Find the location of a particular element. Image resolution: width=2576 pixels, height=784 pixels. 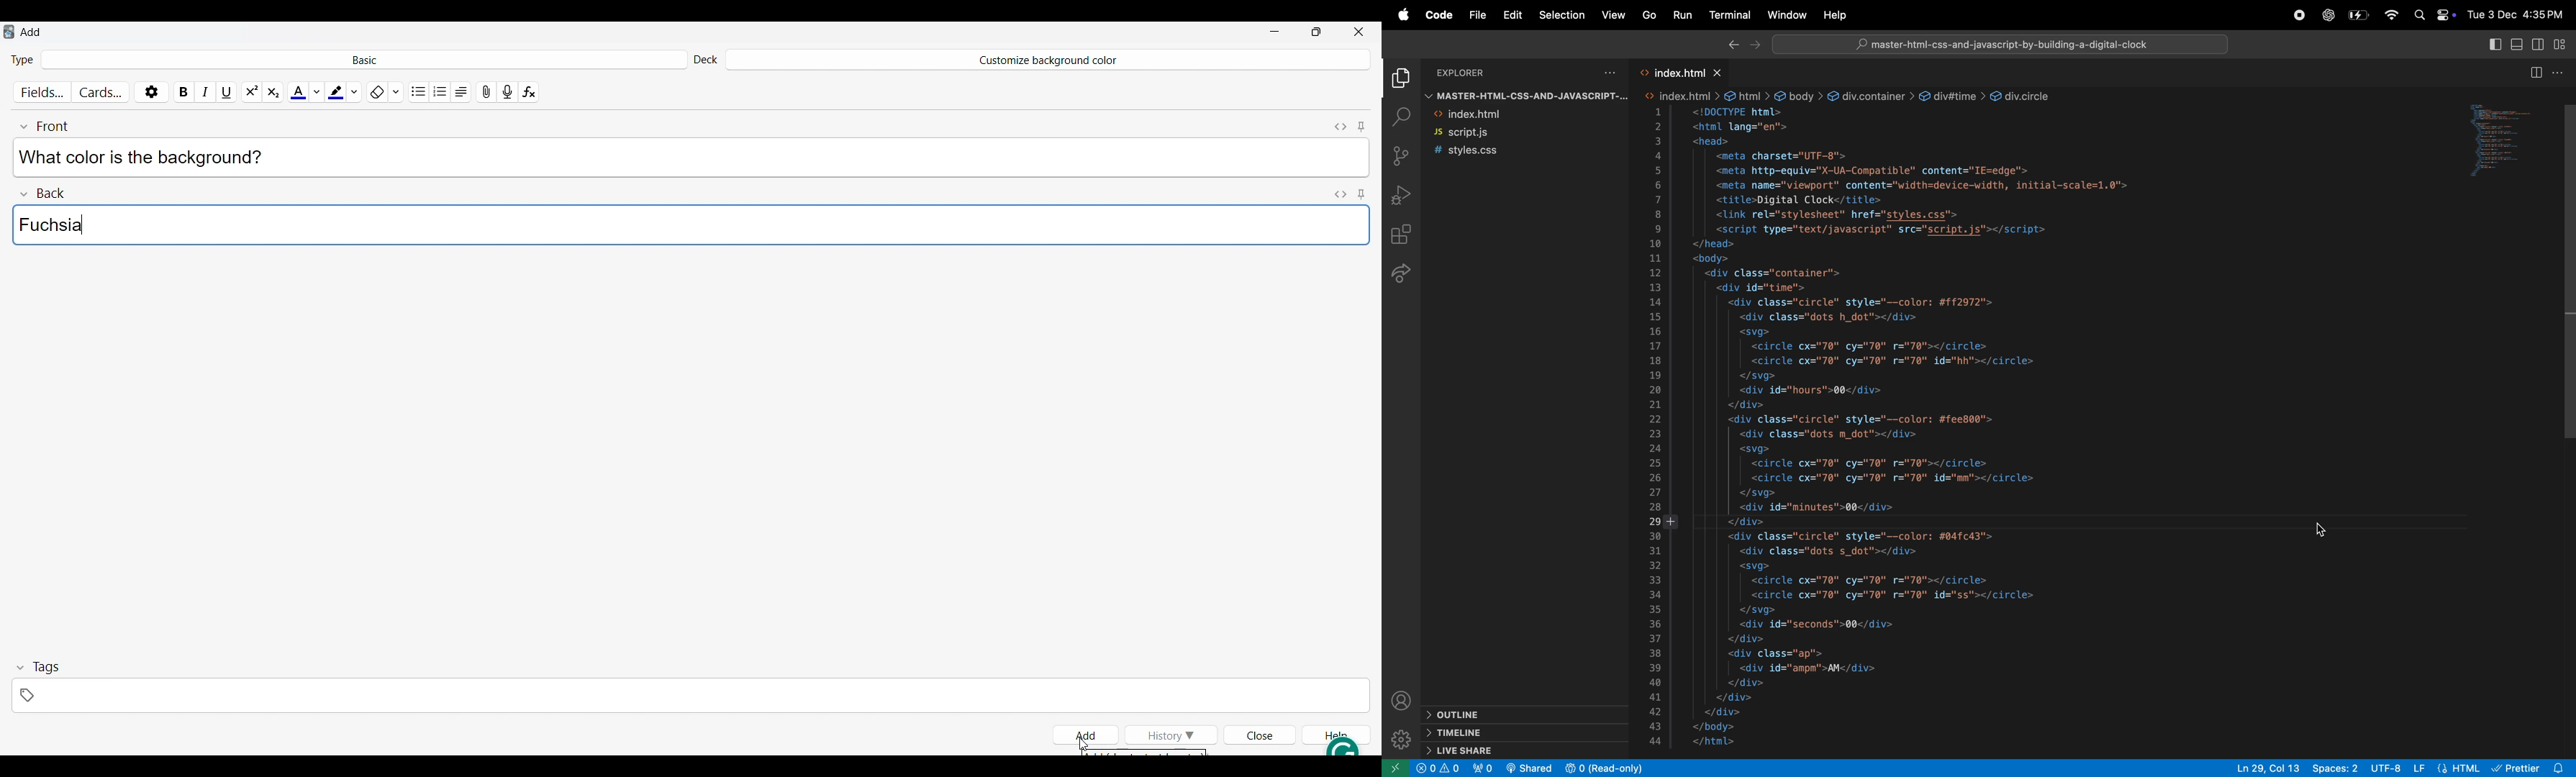

Unordered list is located at coordinates (419, 90).